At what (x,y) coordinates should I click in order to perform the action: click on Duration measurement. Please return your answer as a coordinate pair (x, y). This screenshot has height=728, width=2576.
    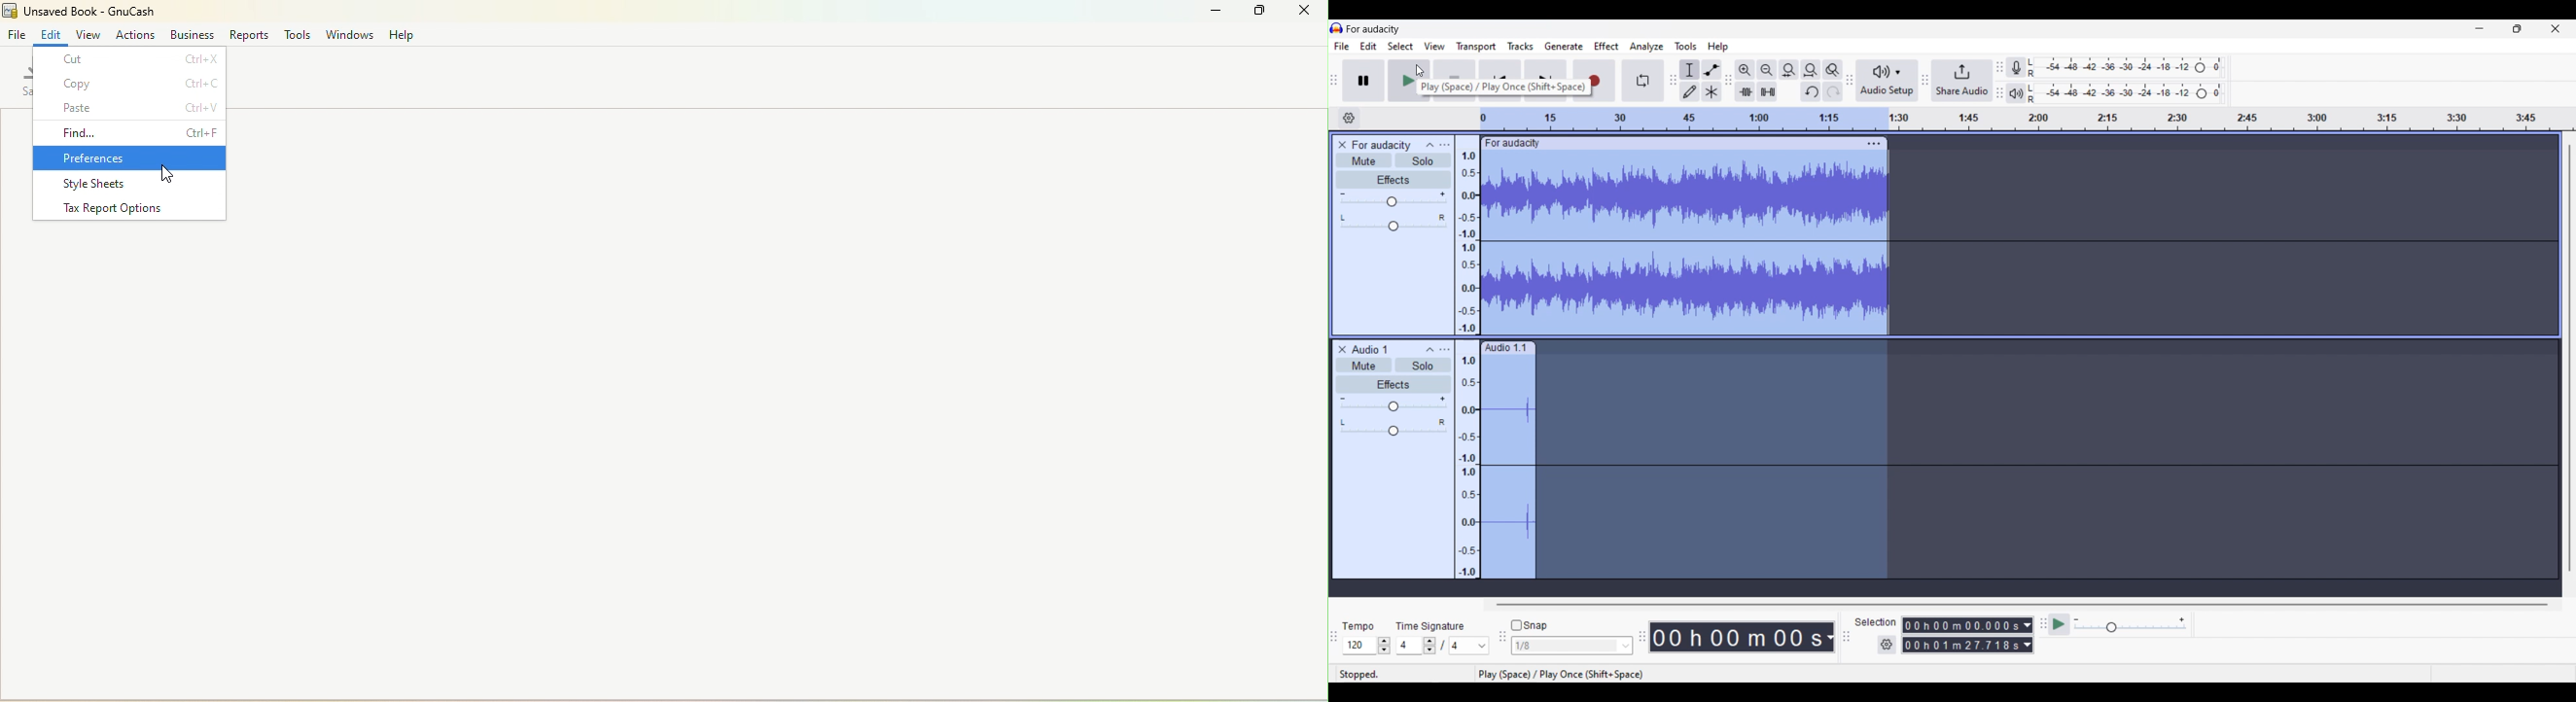
    Looking at the image, I should click on (1830, 637).